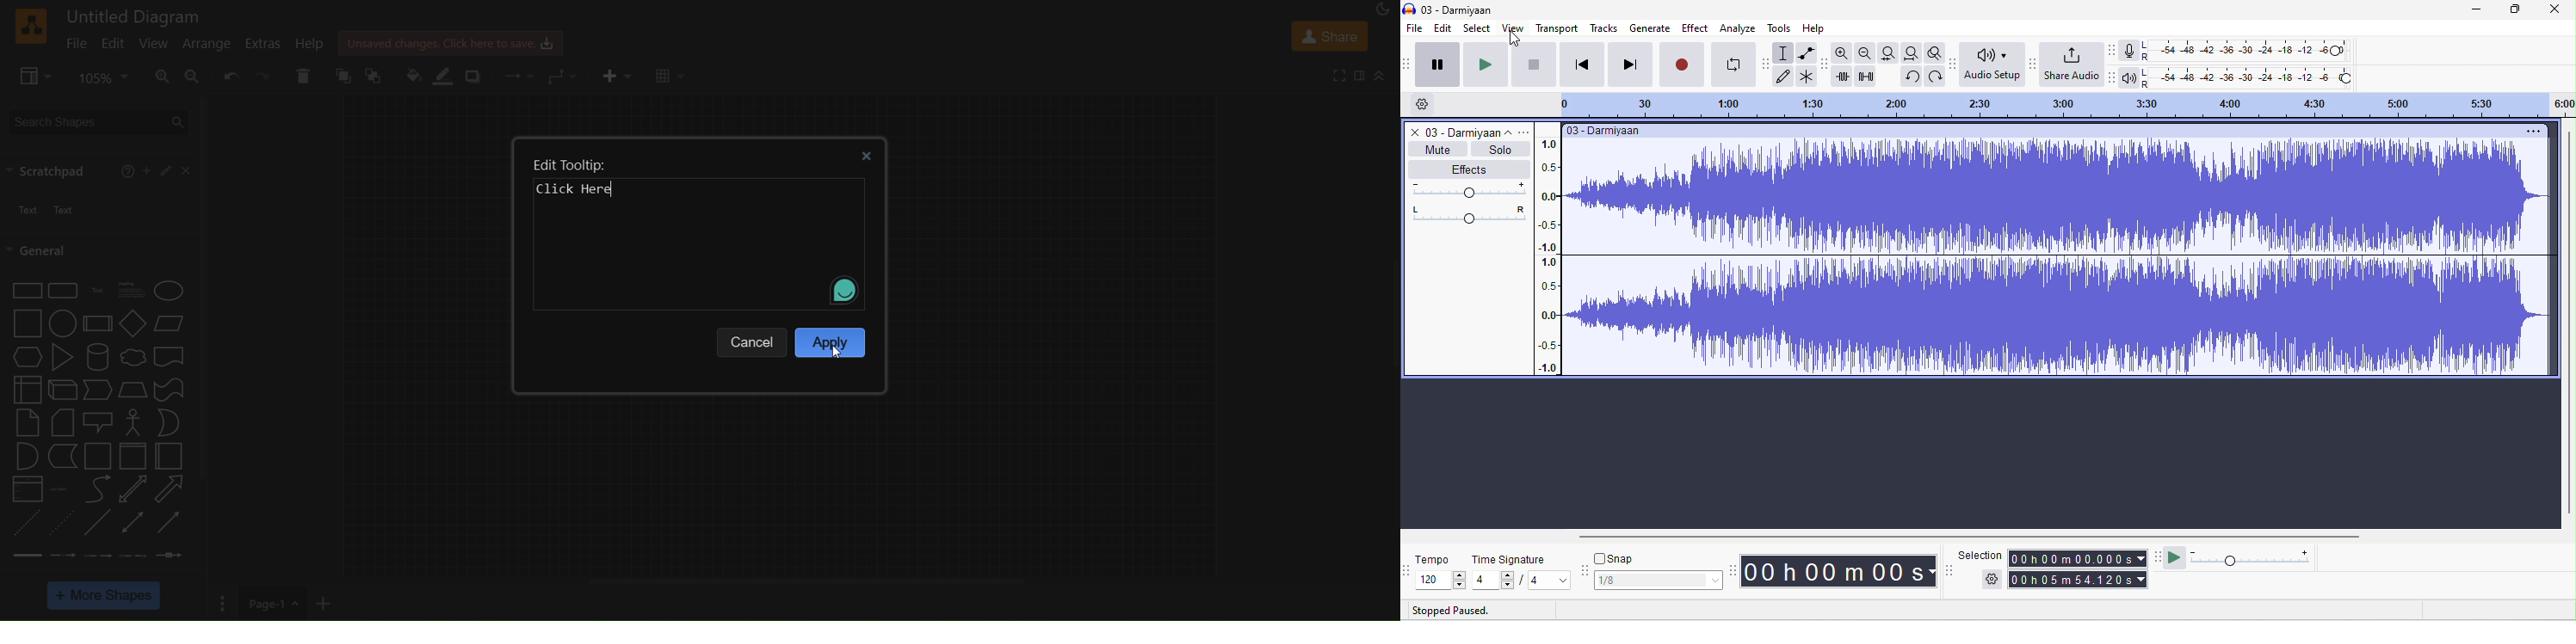 The height and width of the screenshot is (644, 2576). I want to click on toggle zoom, so click(1935, 52).